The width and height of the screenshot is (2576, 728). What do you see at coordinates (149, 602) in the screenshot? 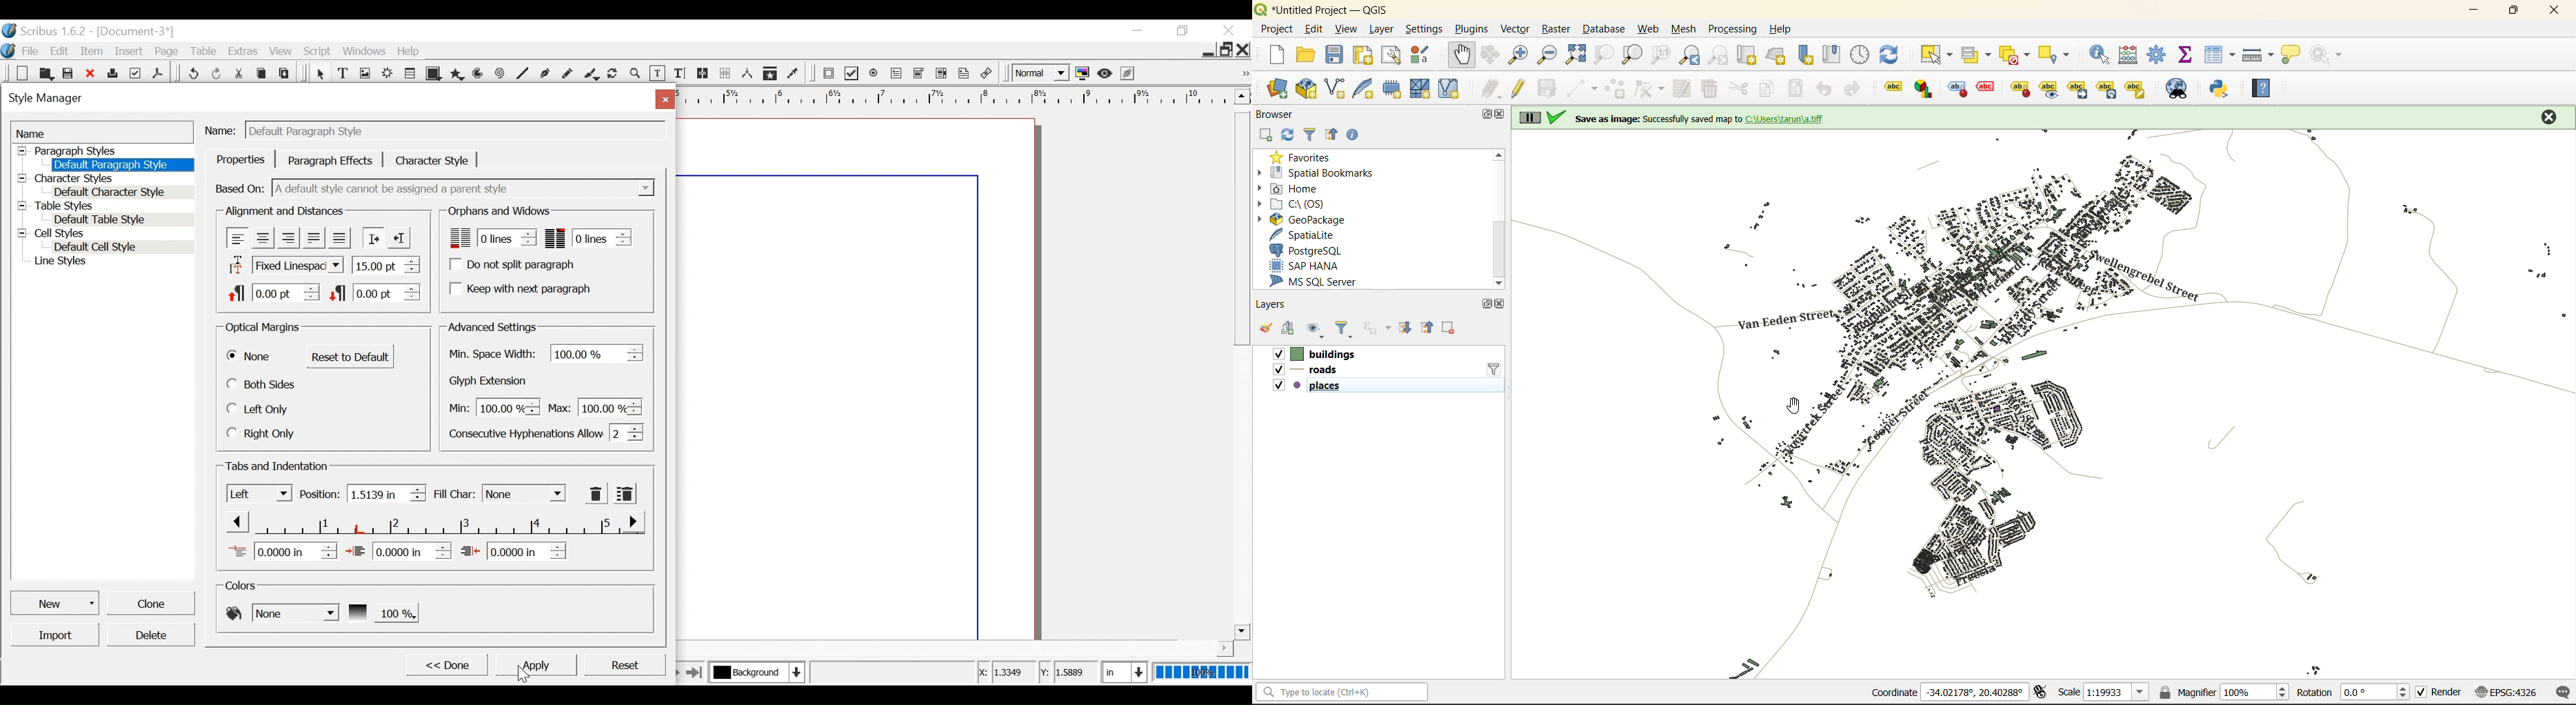
I see `Clone` at bounding box center [149, 602].